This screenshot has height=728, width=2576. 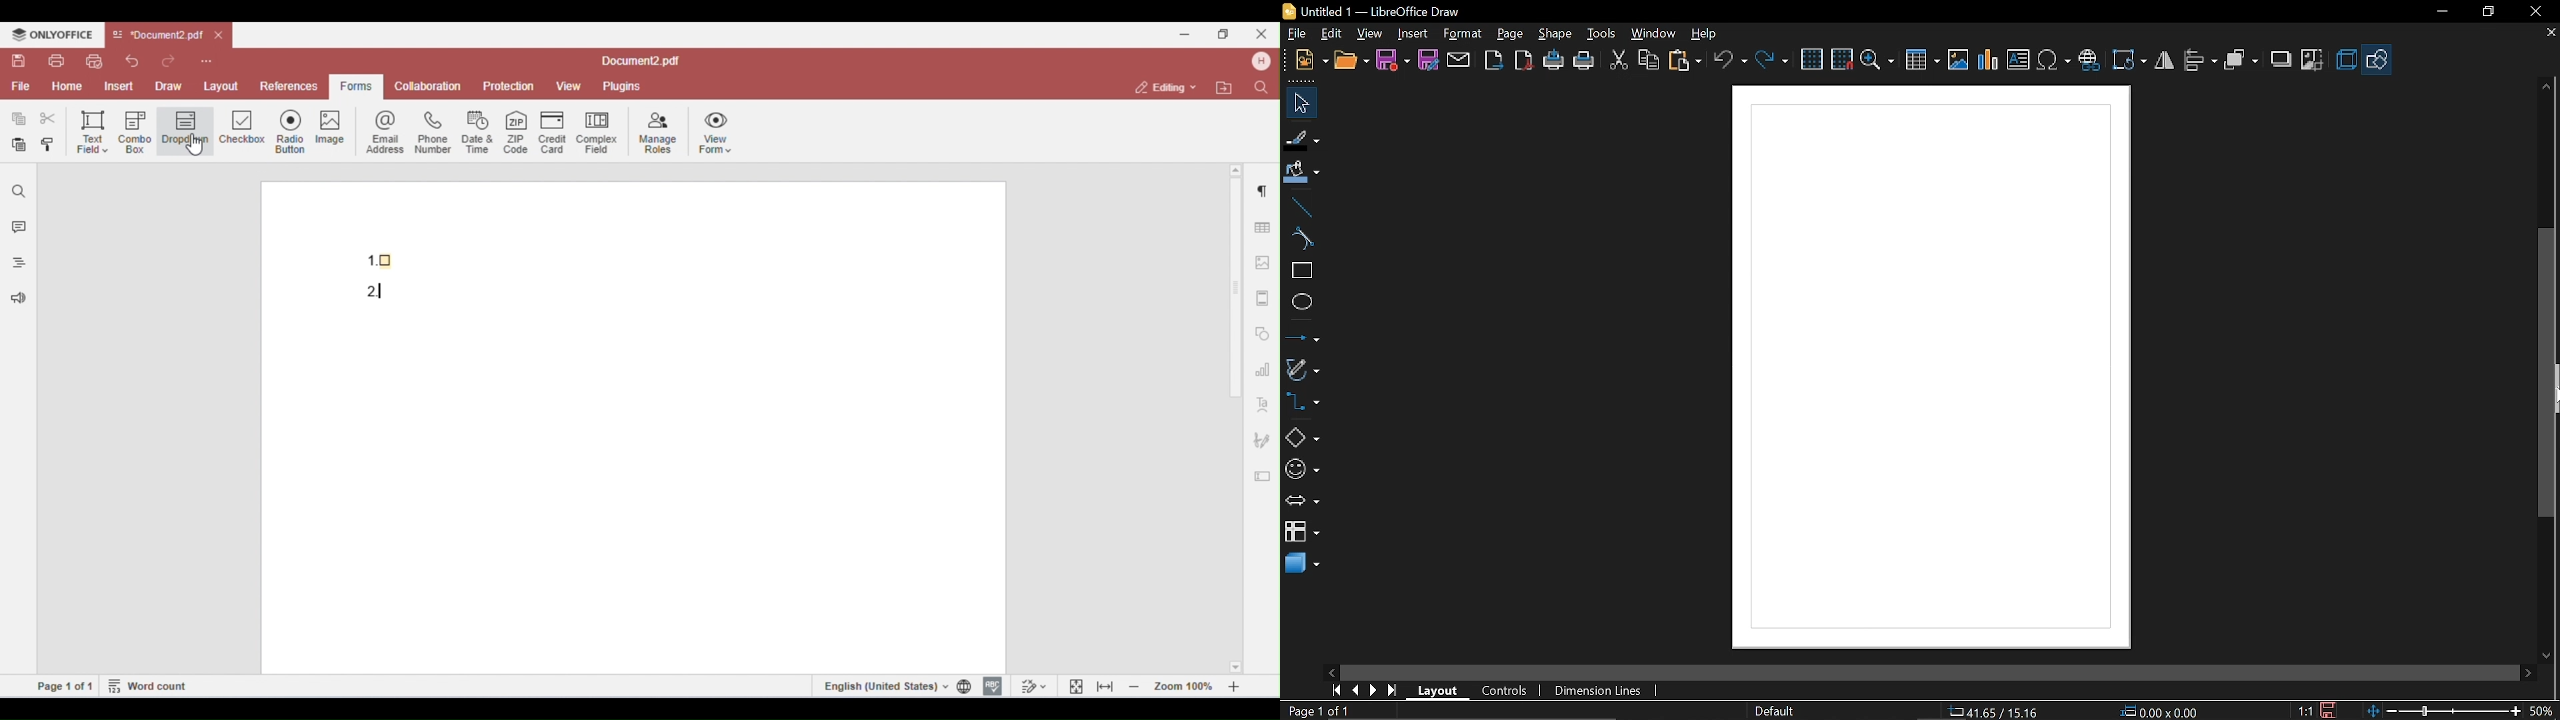 I want to click on export, so click(x=1495, y=60).